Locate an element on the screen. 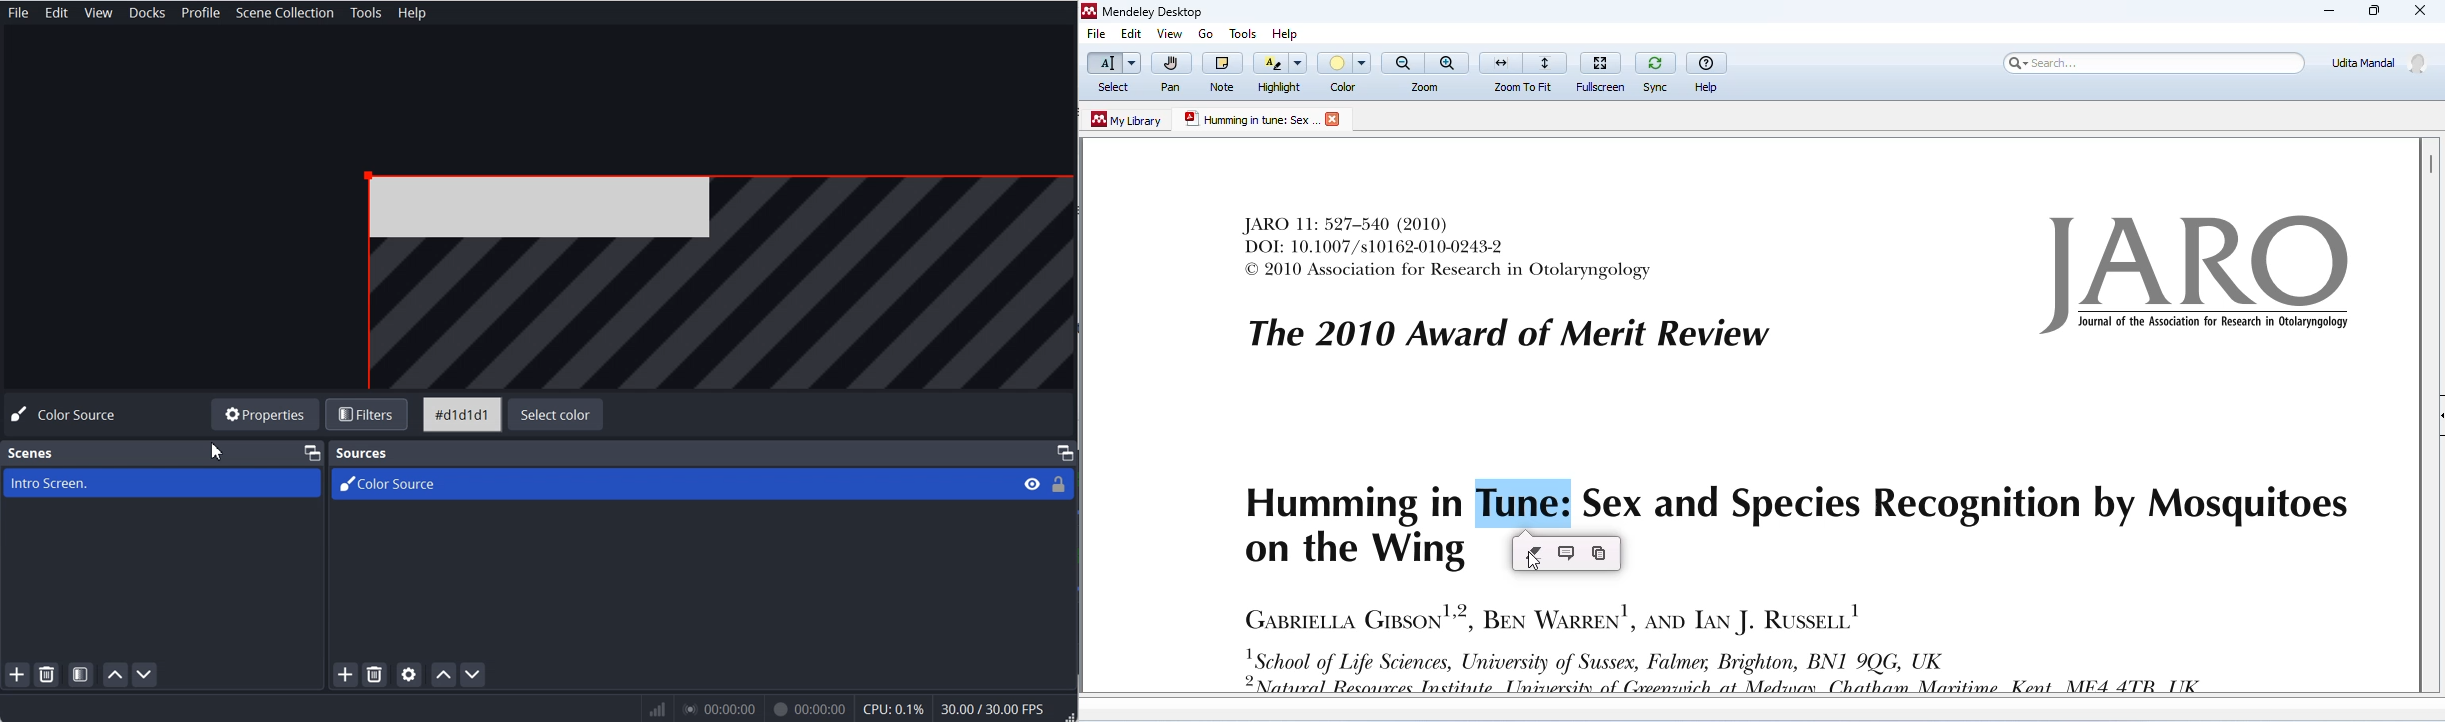  The 2010 Award of Merit Review is located at coordinates (1508, 334).